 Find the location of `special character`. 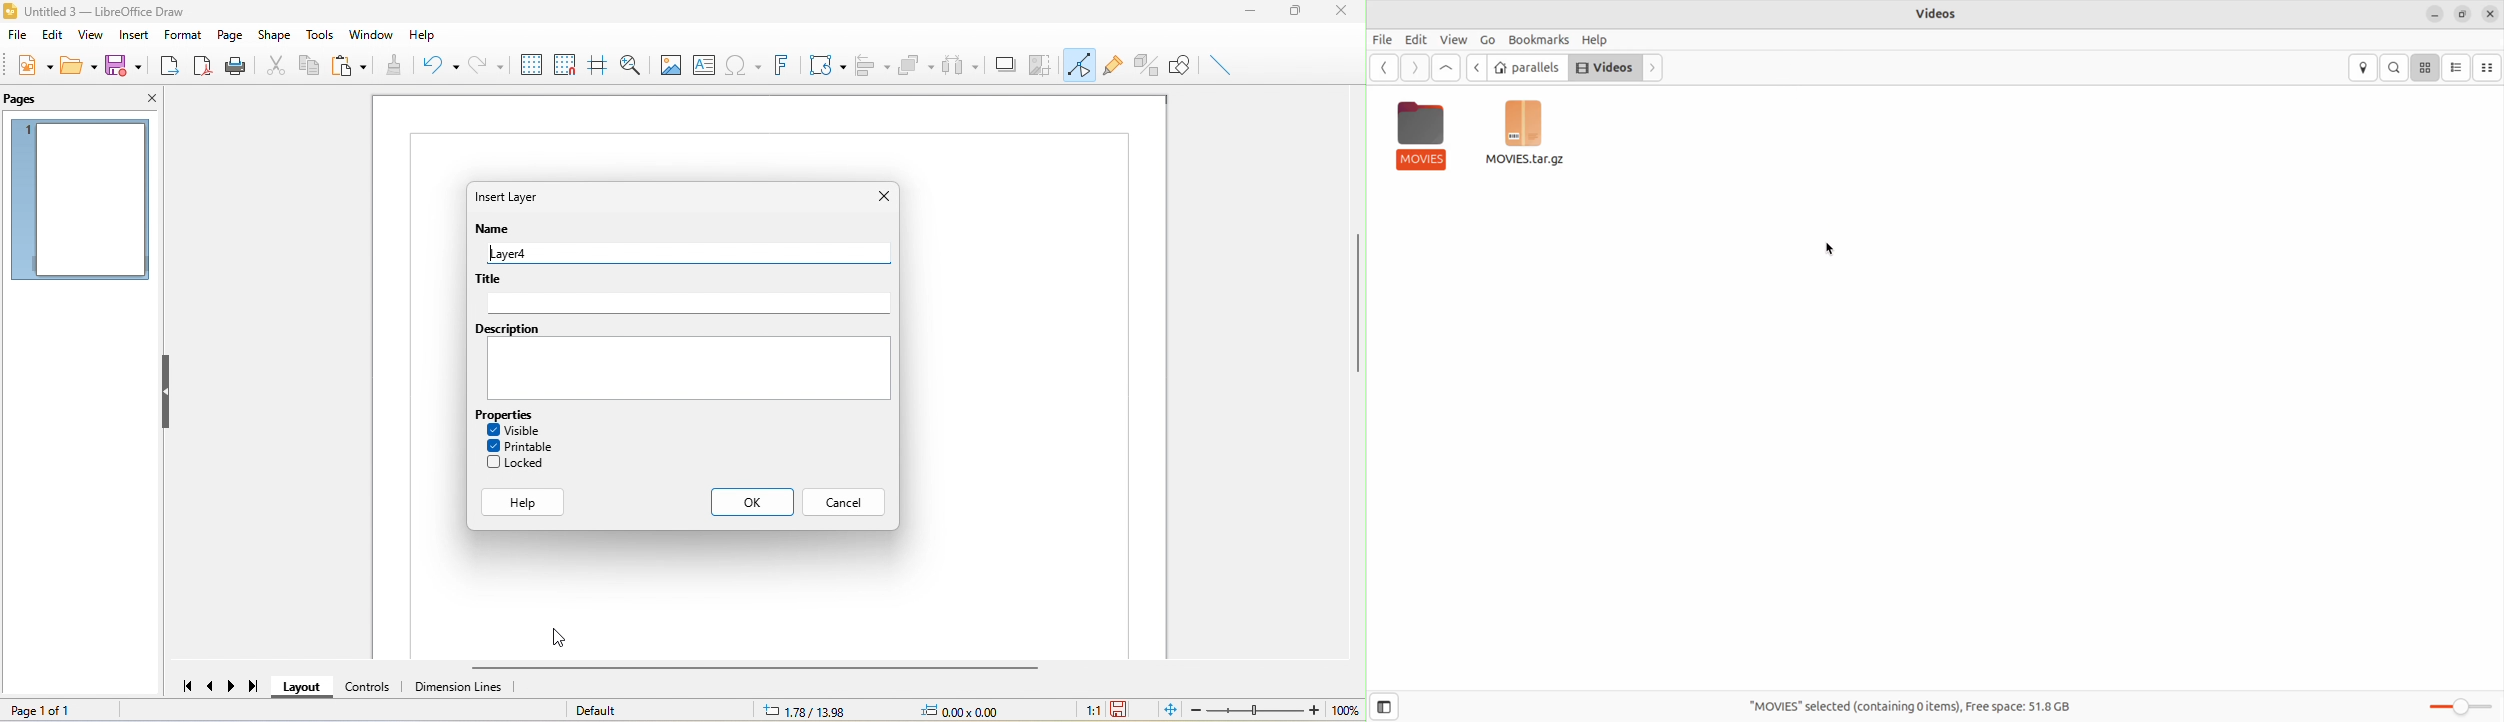

special character is located at coordinates (741, 66).